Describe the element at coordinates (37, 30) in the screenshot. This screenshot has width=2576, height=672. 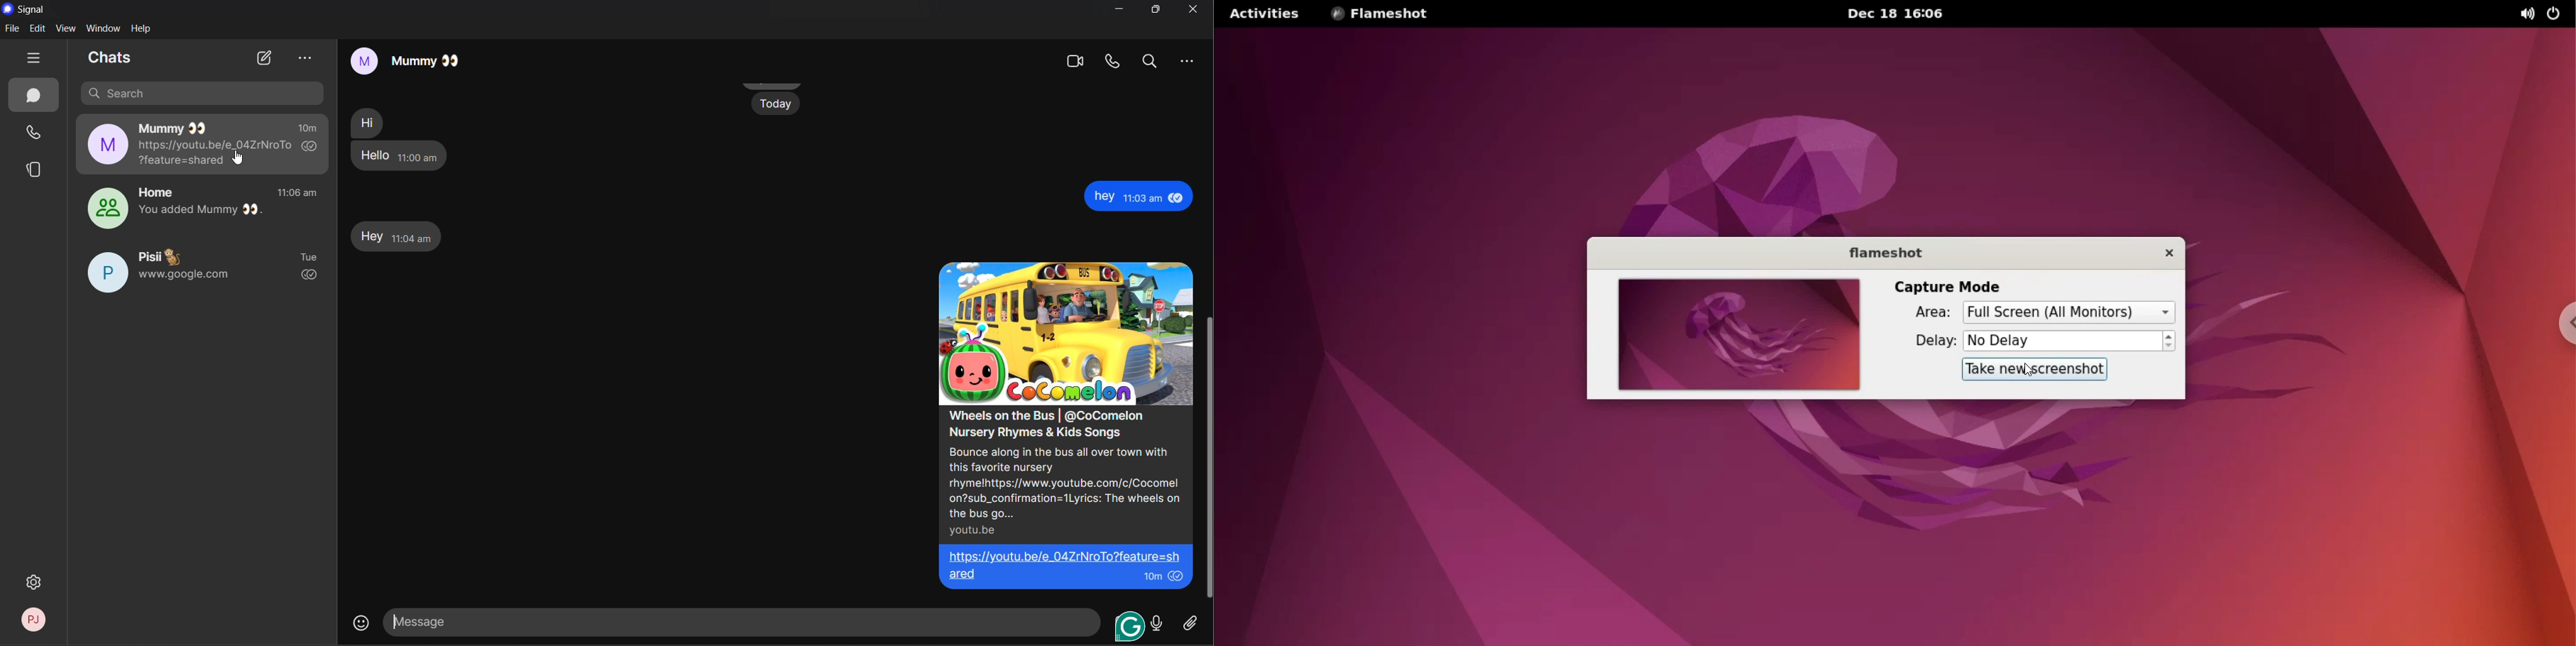
I see `edit` at that location.